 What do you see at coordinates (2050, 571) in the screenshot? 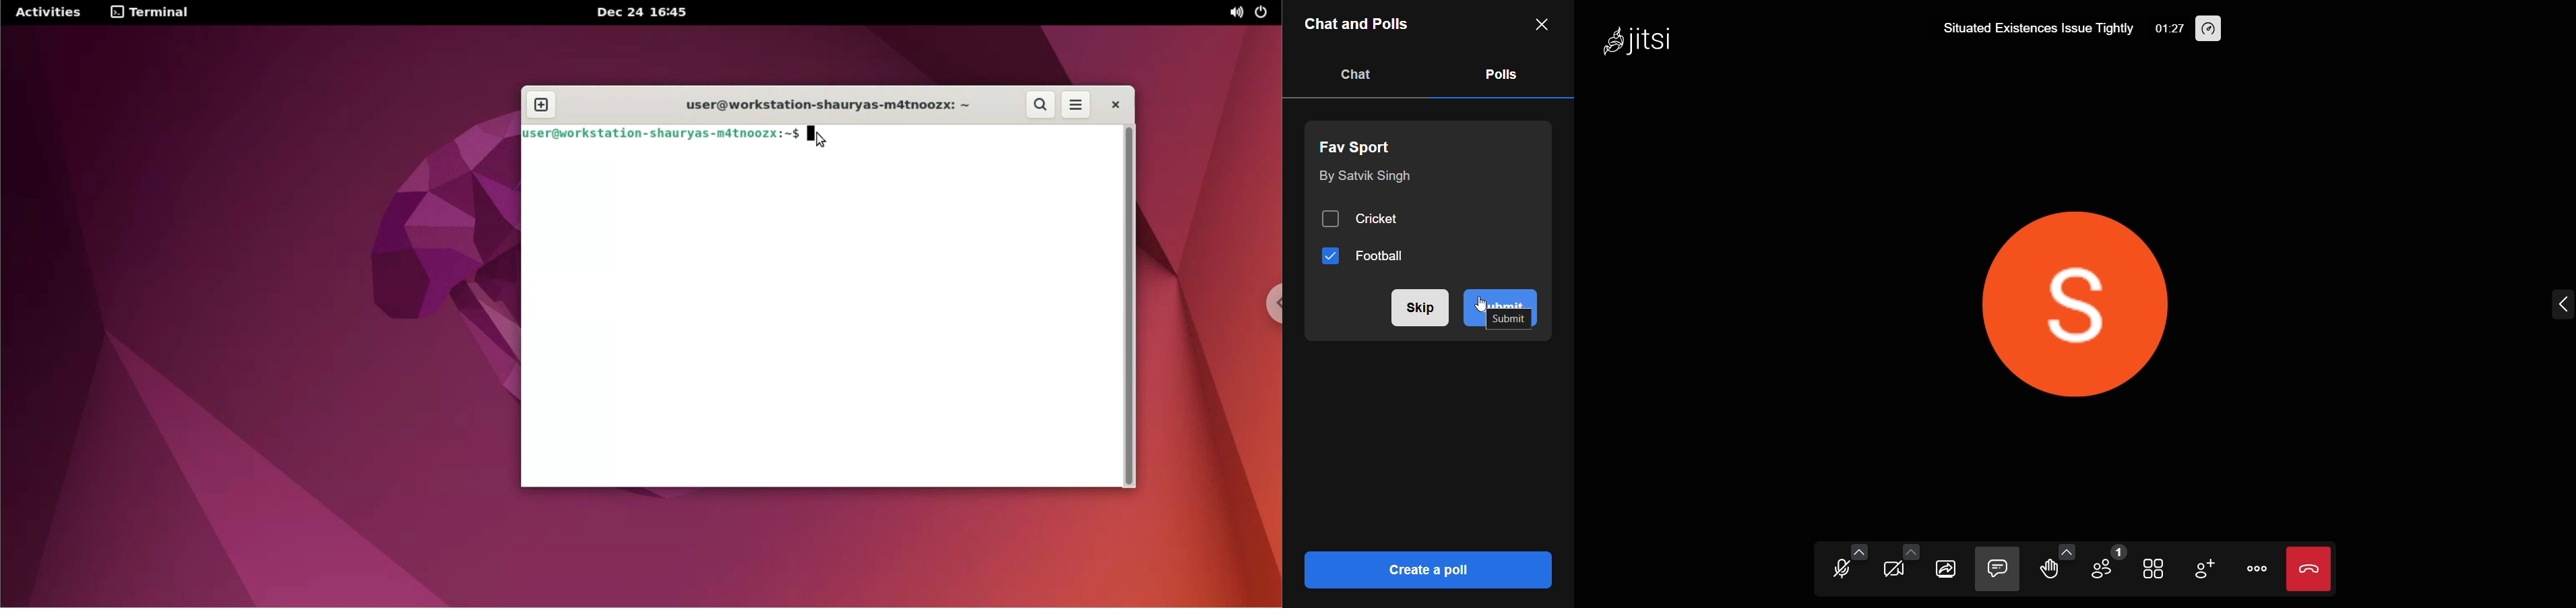
I see `raise hand` at bounding box center [2050, 571].